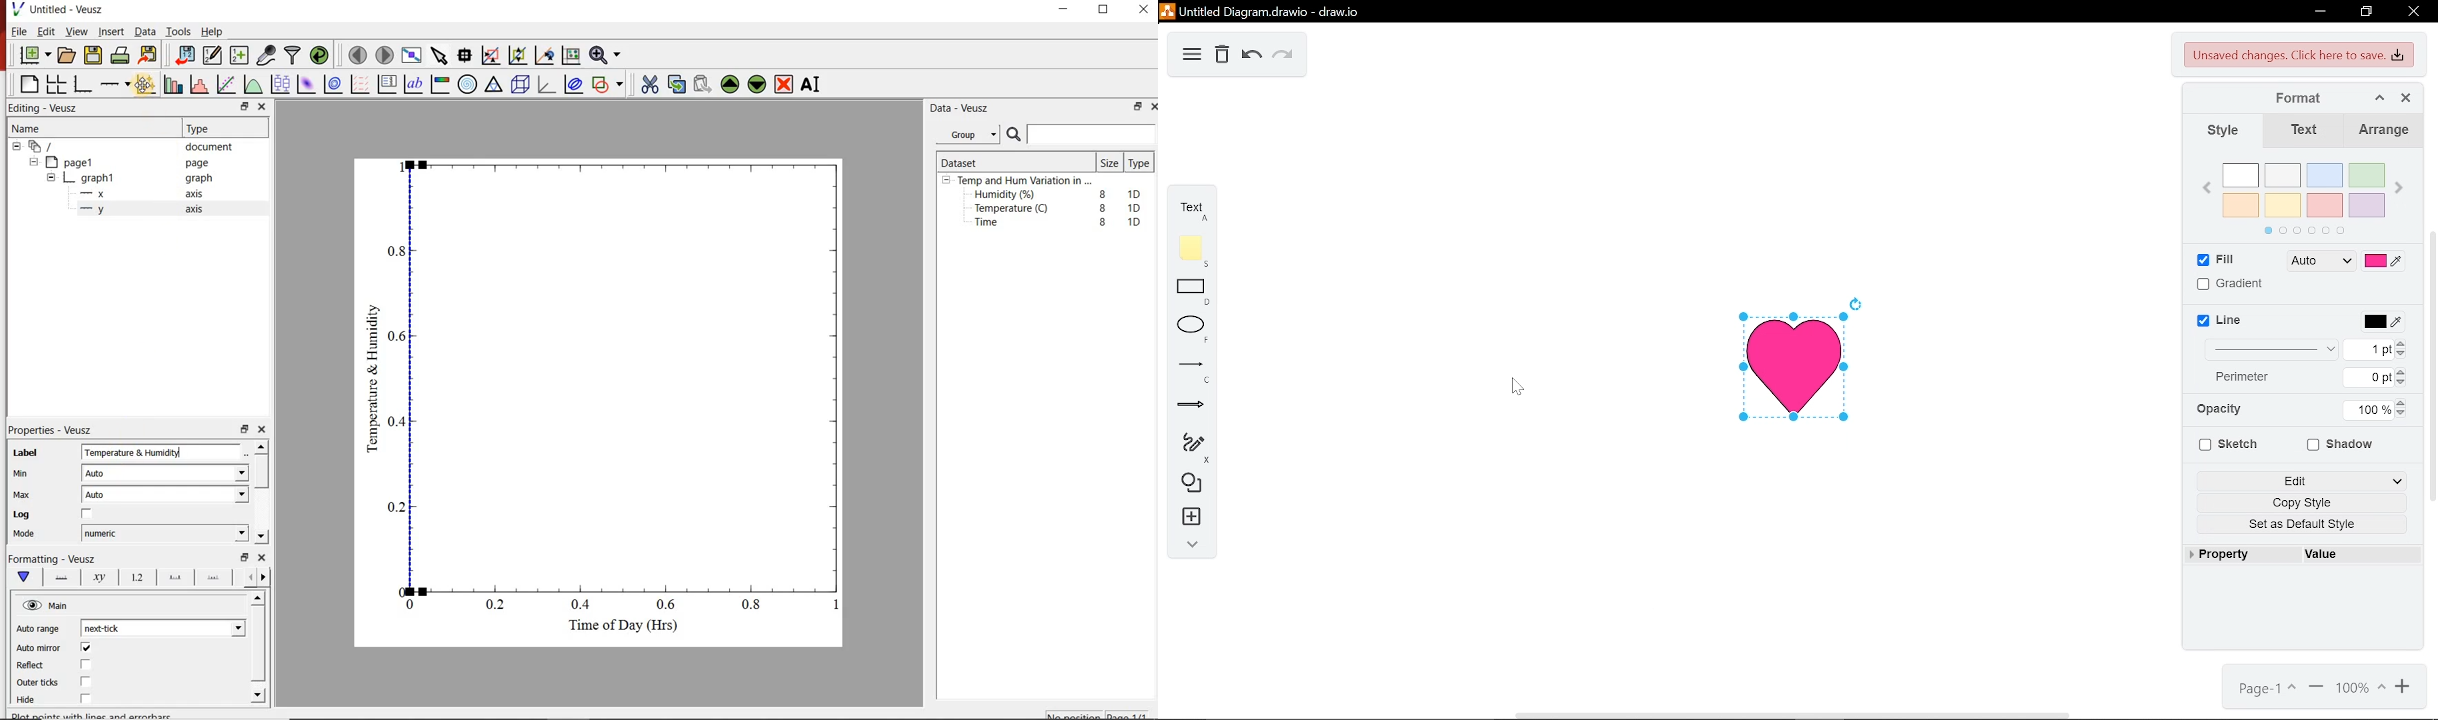  Describe the element at coordinates (2319, 262) in the screenshot. I see `fill style` at that location.